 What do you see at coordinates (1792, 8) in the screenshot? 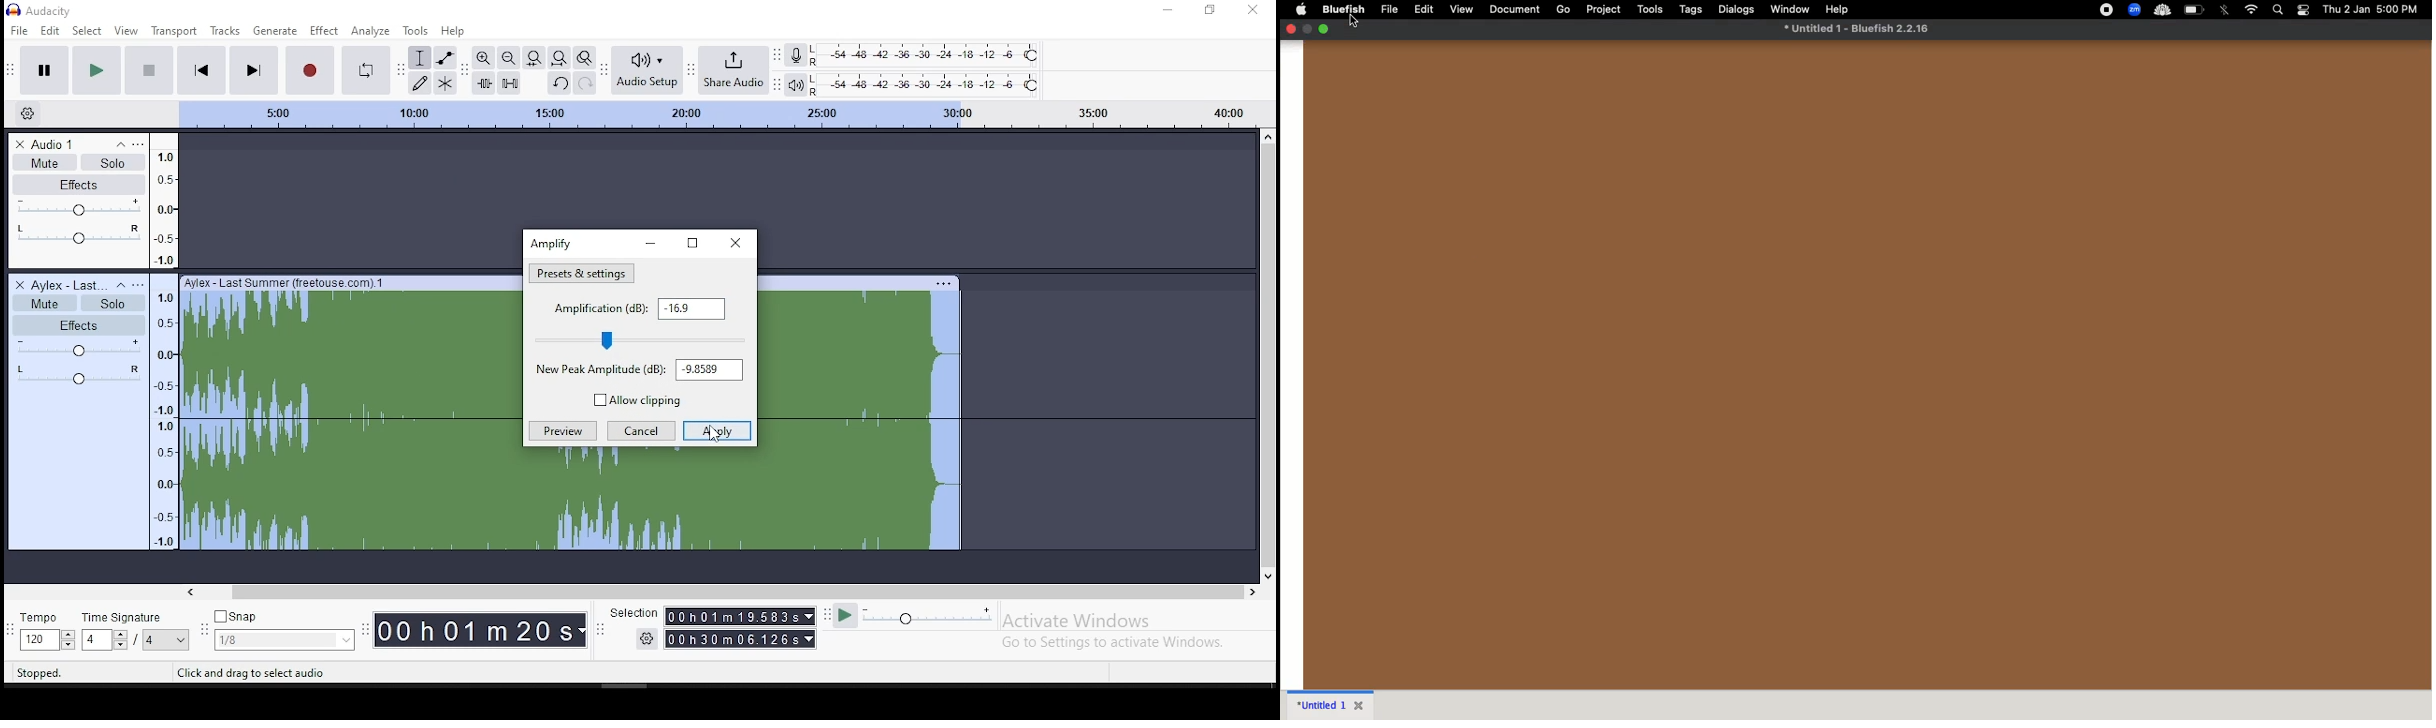
I see `window` at bounding box center [1792, 8].